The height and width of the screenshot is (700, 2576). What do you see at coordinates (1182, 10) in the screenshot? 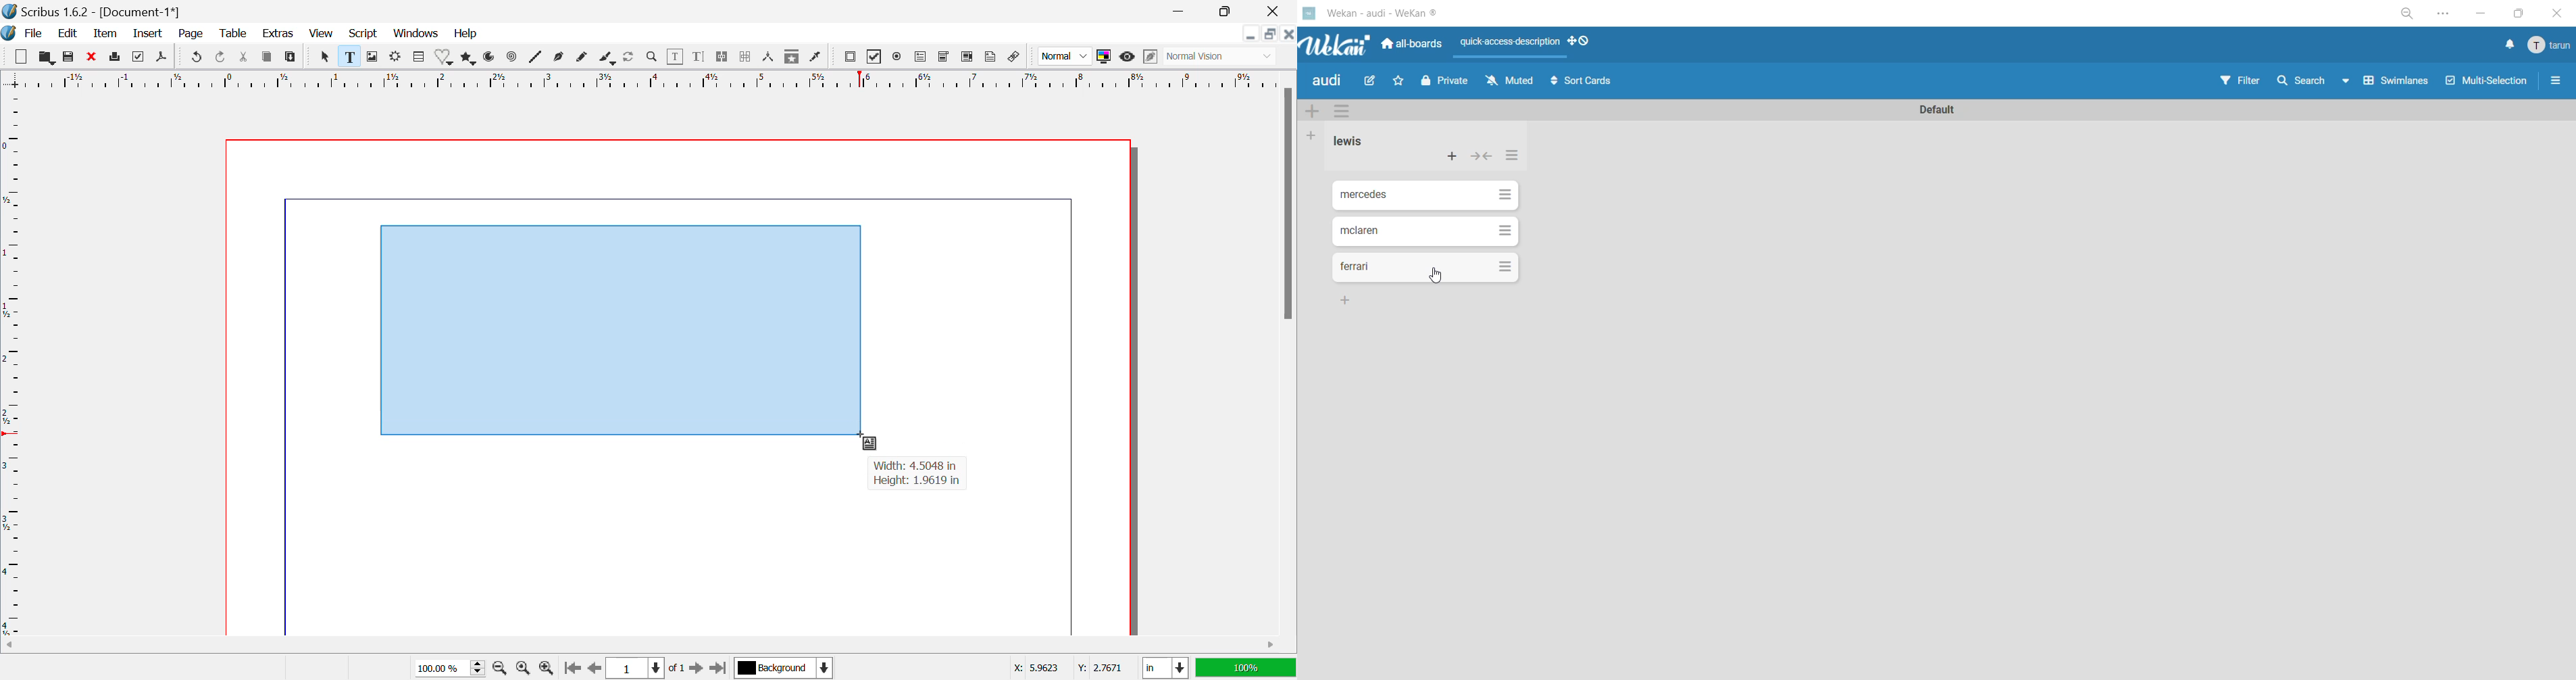
I see `Restore Down` at bounding box center [1182, 10].